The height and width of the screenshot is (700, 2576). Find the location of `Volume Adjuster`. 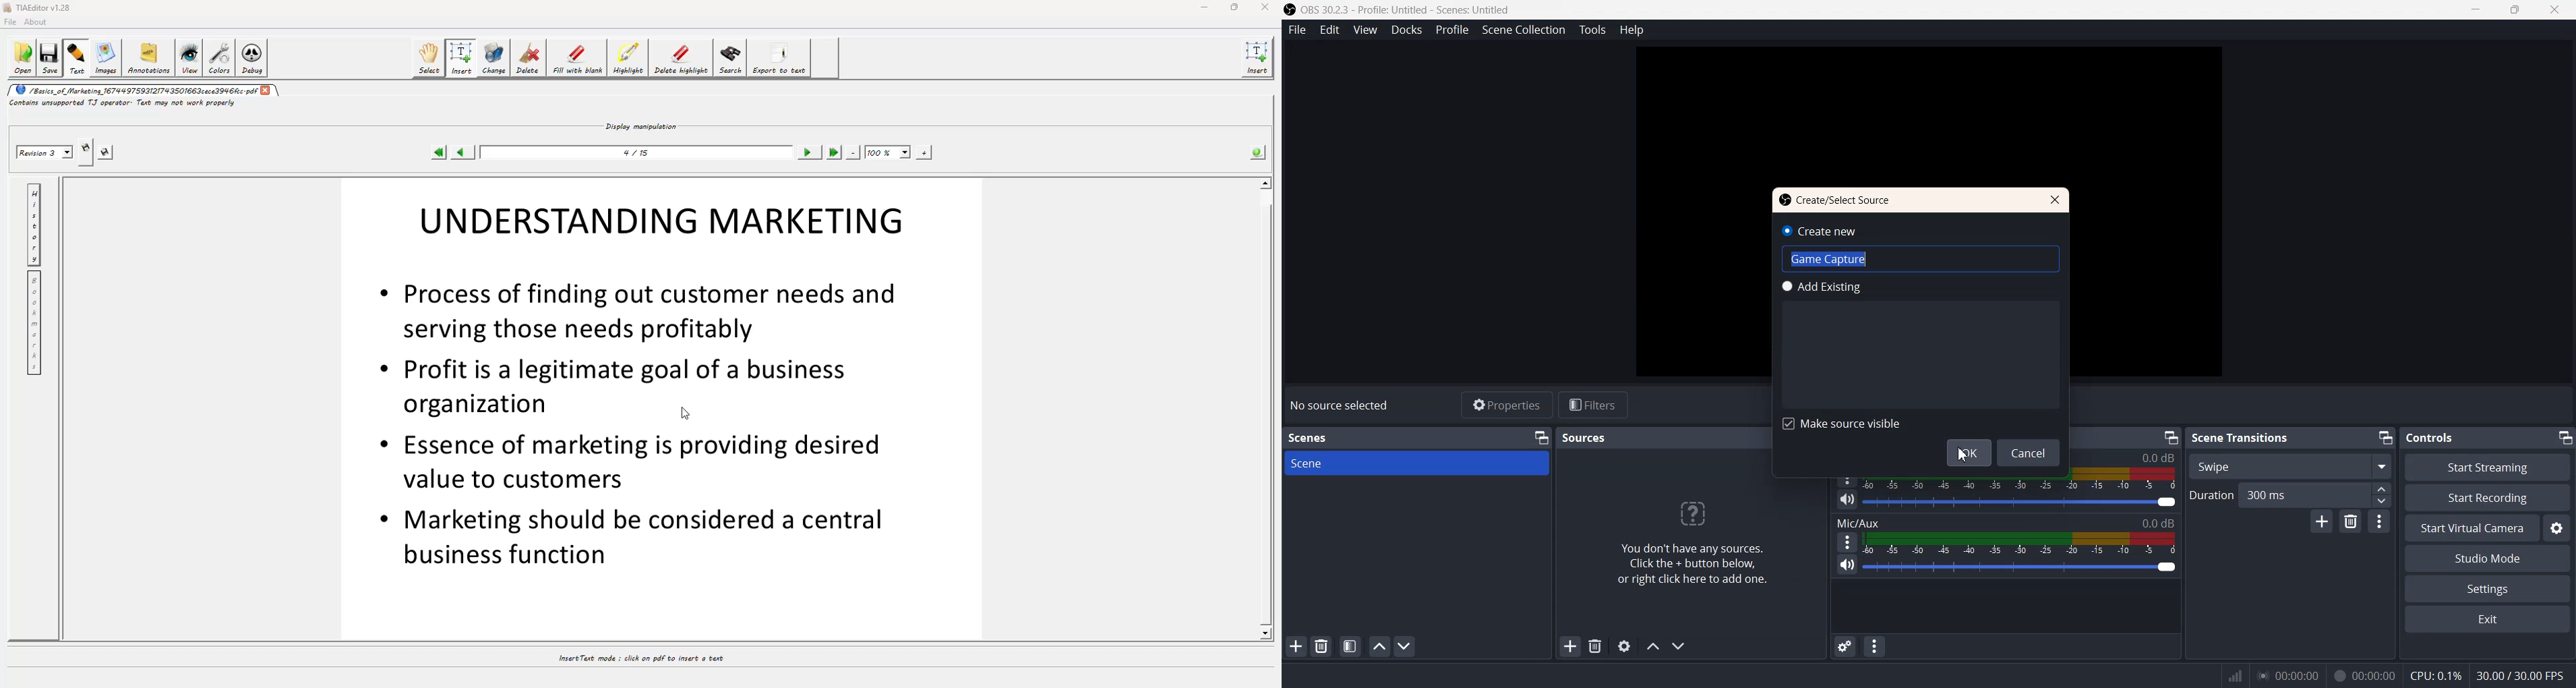

Volume Adjuster is located at coordinates (2022, 503).